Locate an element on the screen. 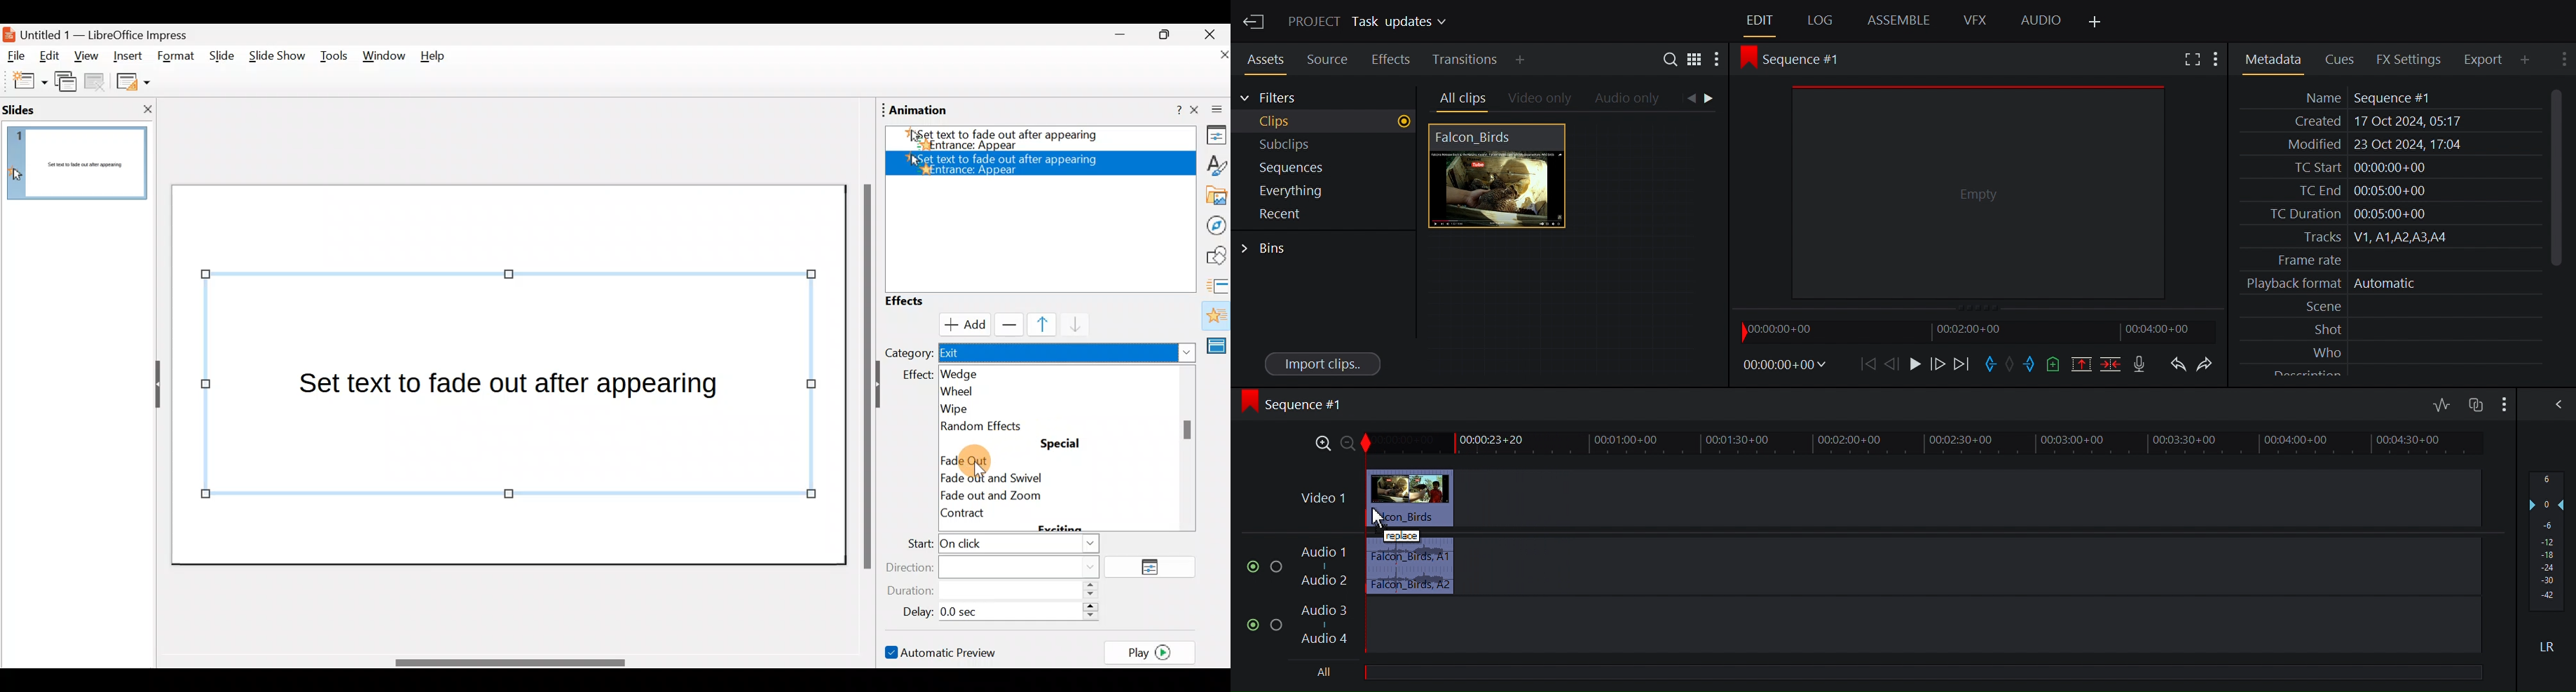  Help is located at coordinates (438, 59).